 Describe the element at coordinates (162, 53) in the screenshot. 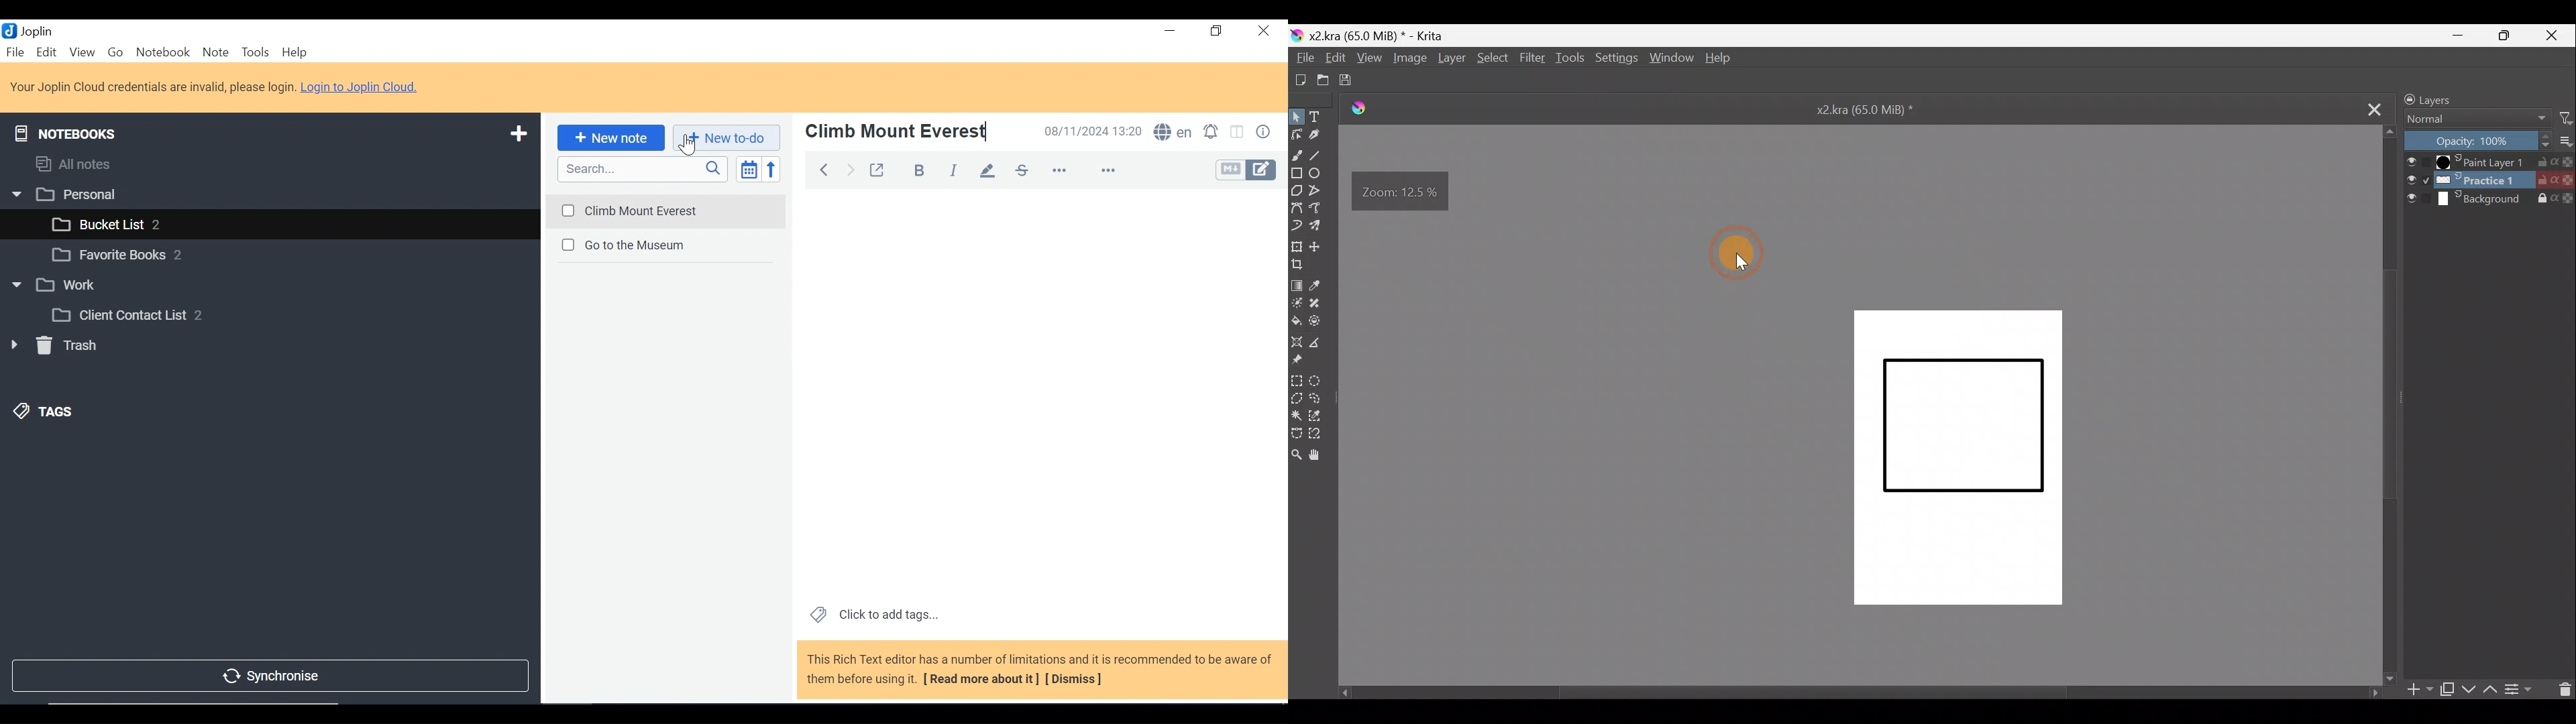

I see `Notebook` at that location.